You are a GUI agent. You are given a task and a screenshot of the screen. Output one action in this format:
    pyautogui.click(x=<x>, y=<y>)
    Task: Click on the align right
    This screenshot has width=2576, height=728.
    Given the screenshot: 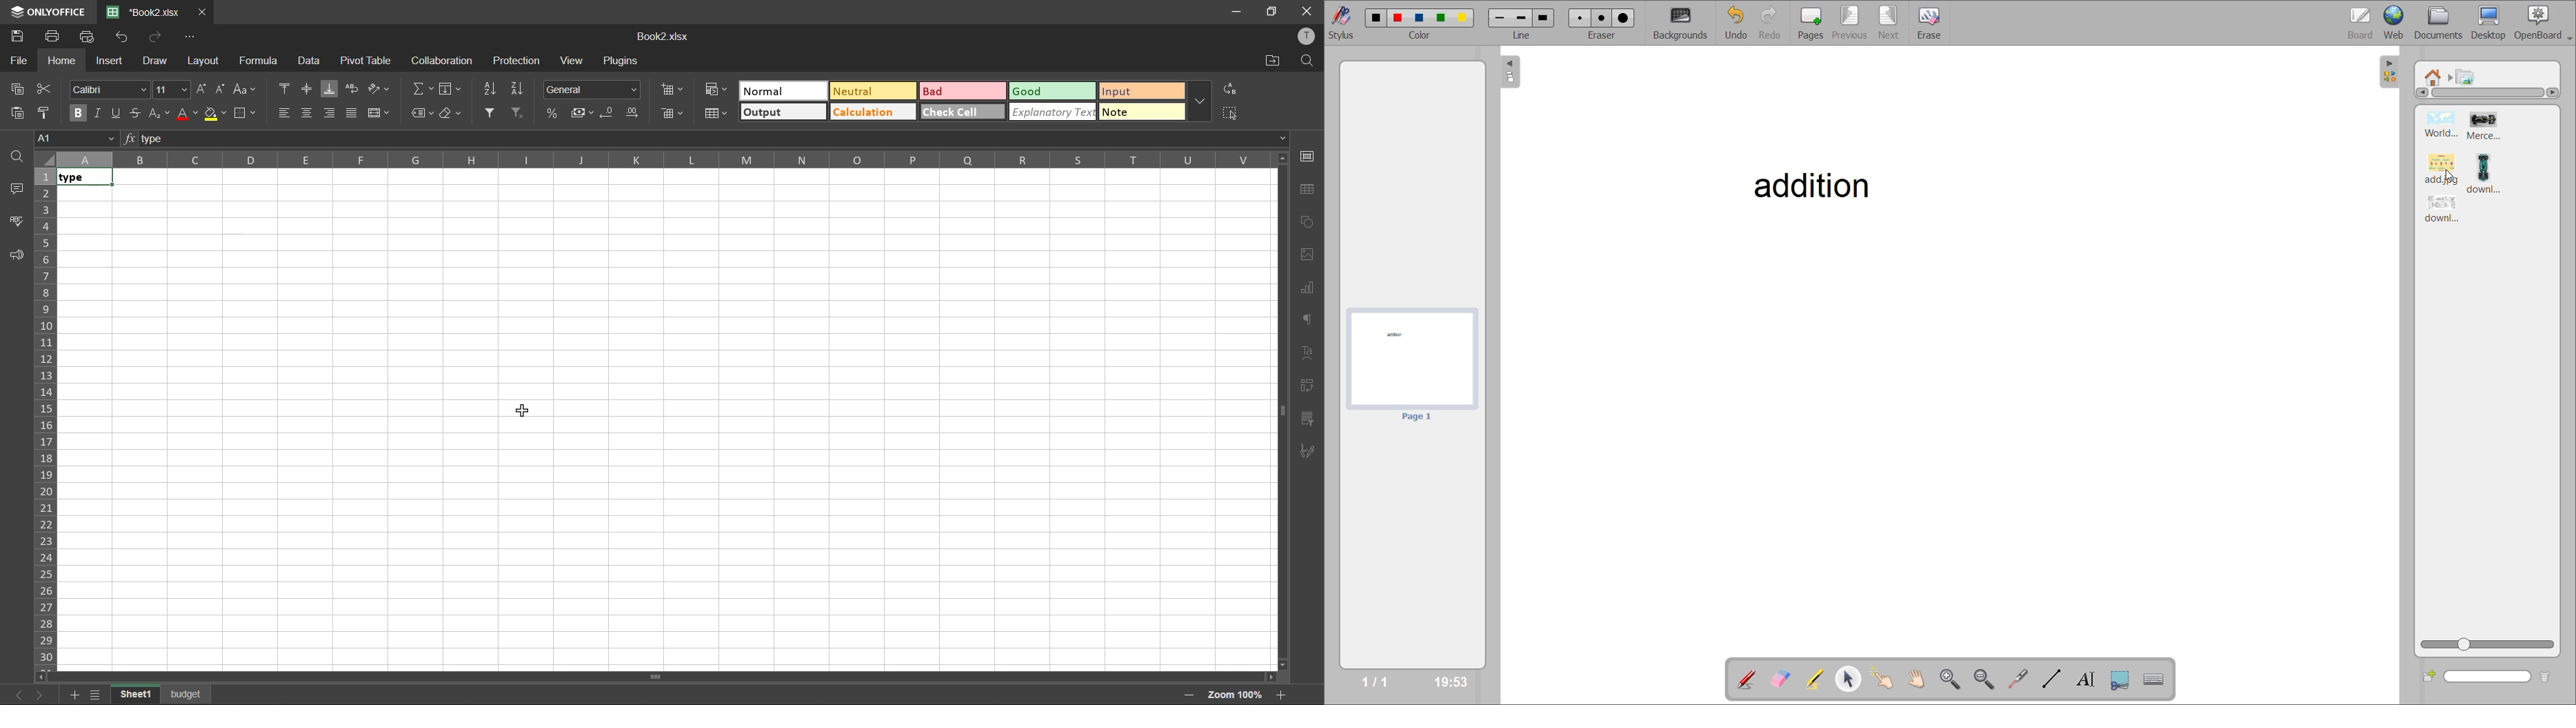 What is the action you would take?
    pyautogui.click(x=327, y=113)
    